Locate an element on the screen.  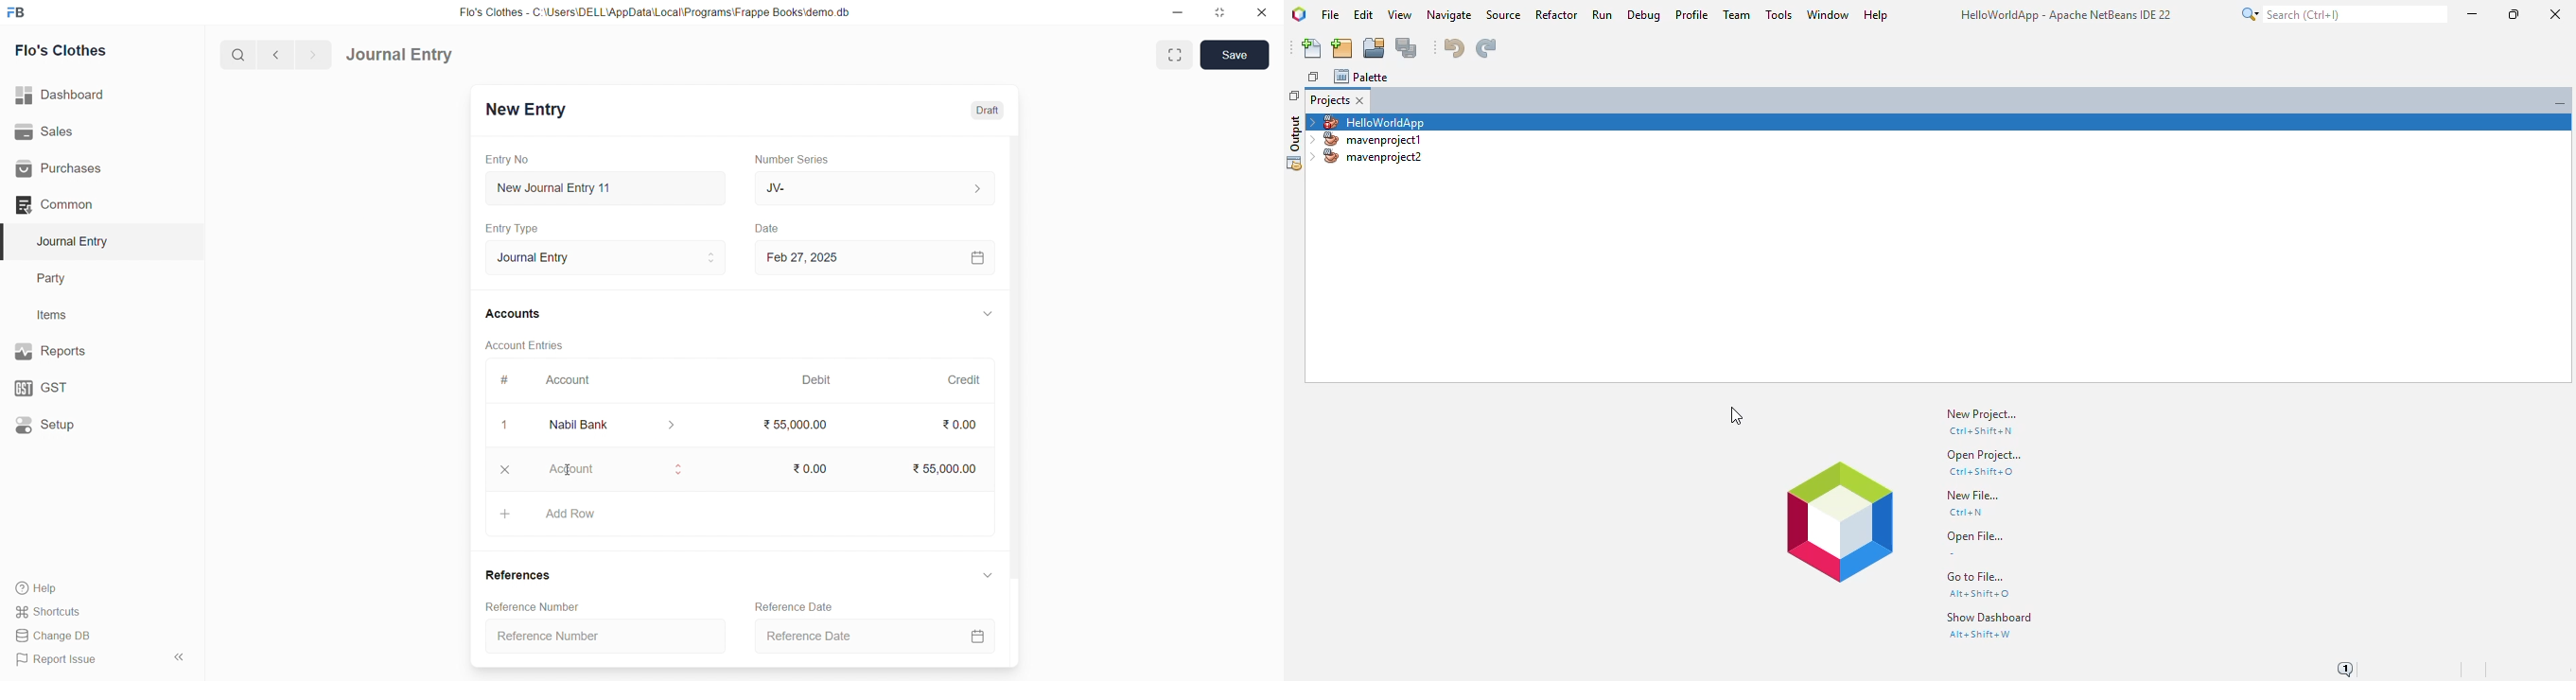
Entry Type is located at coordinates (513, 229).